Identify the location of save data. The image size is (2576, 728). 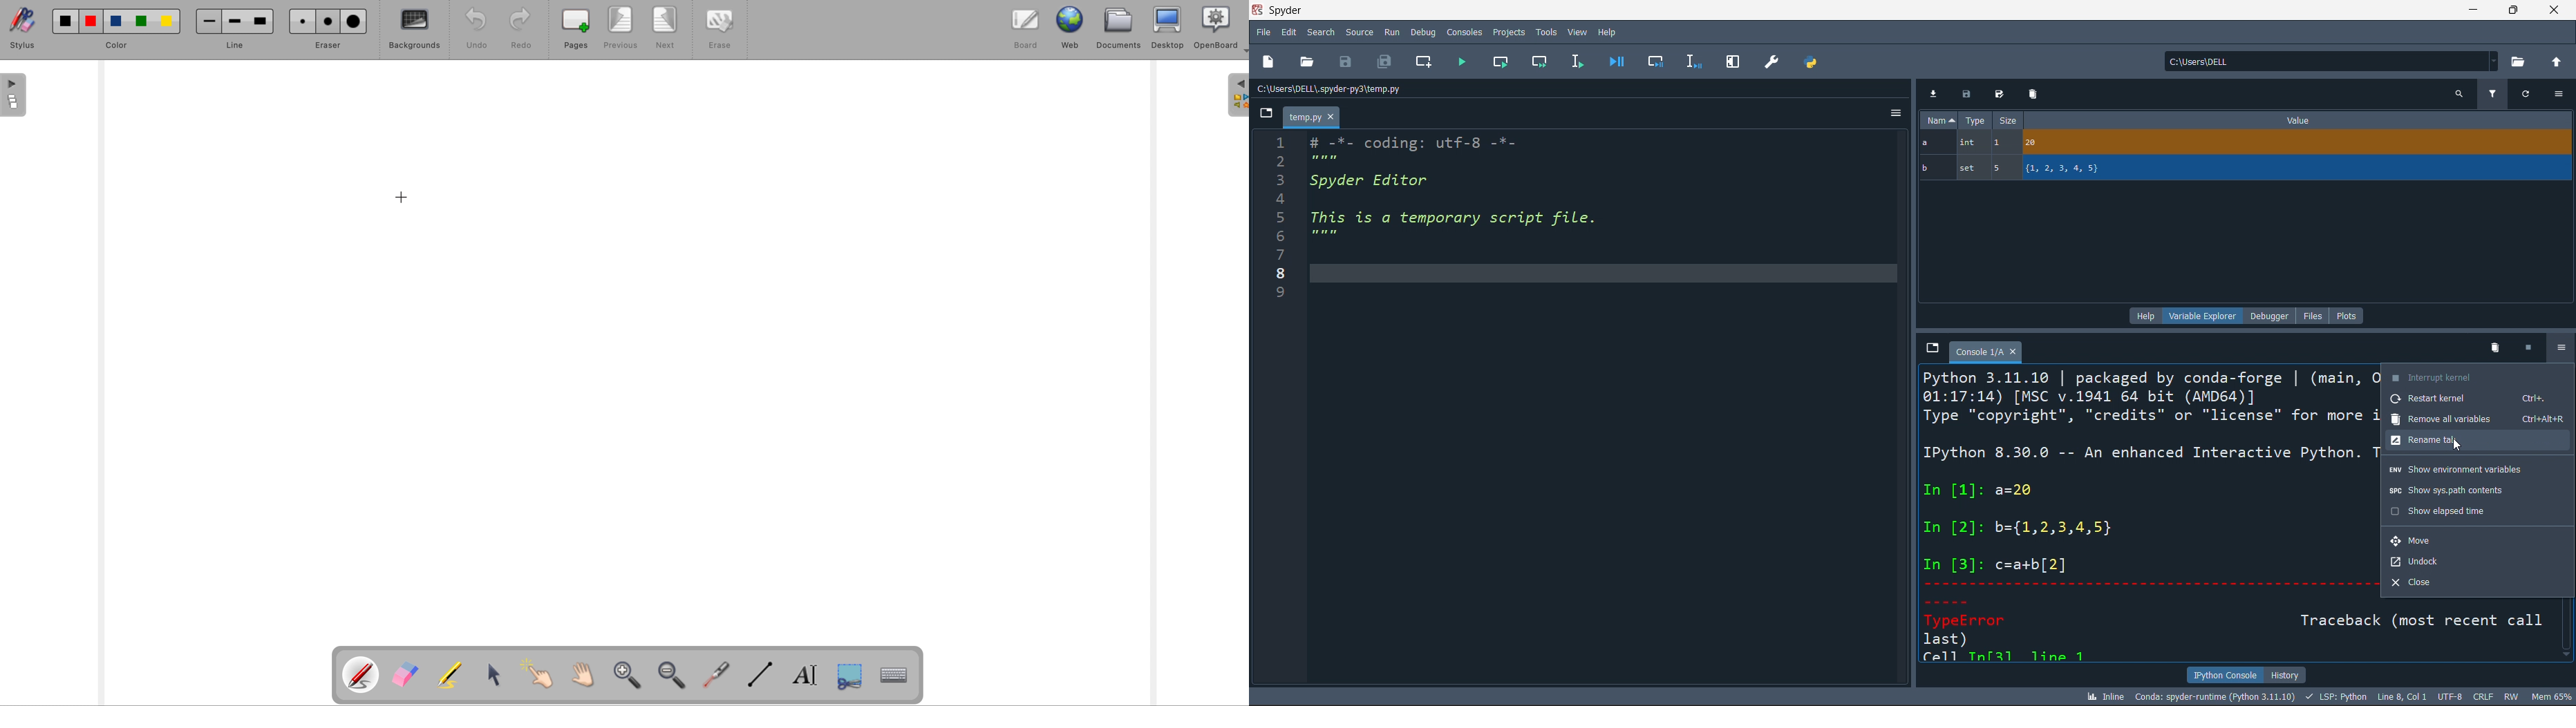
(1964, 95).